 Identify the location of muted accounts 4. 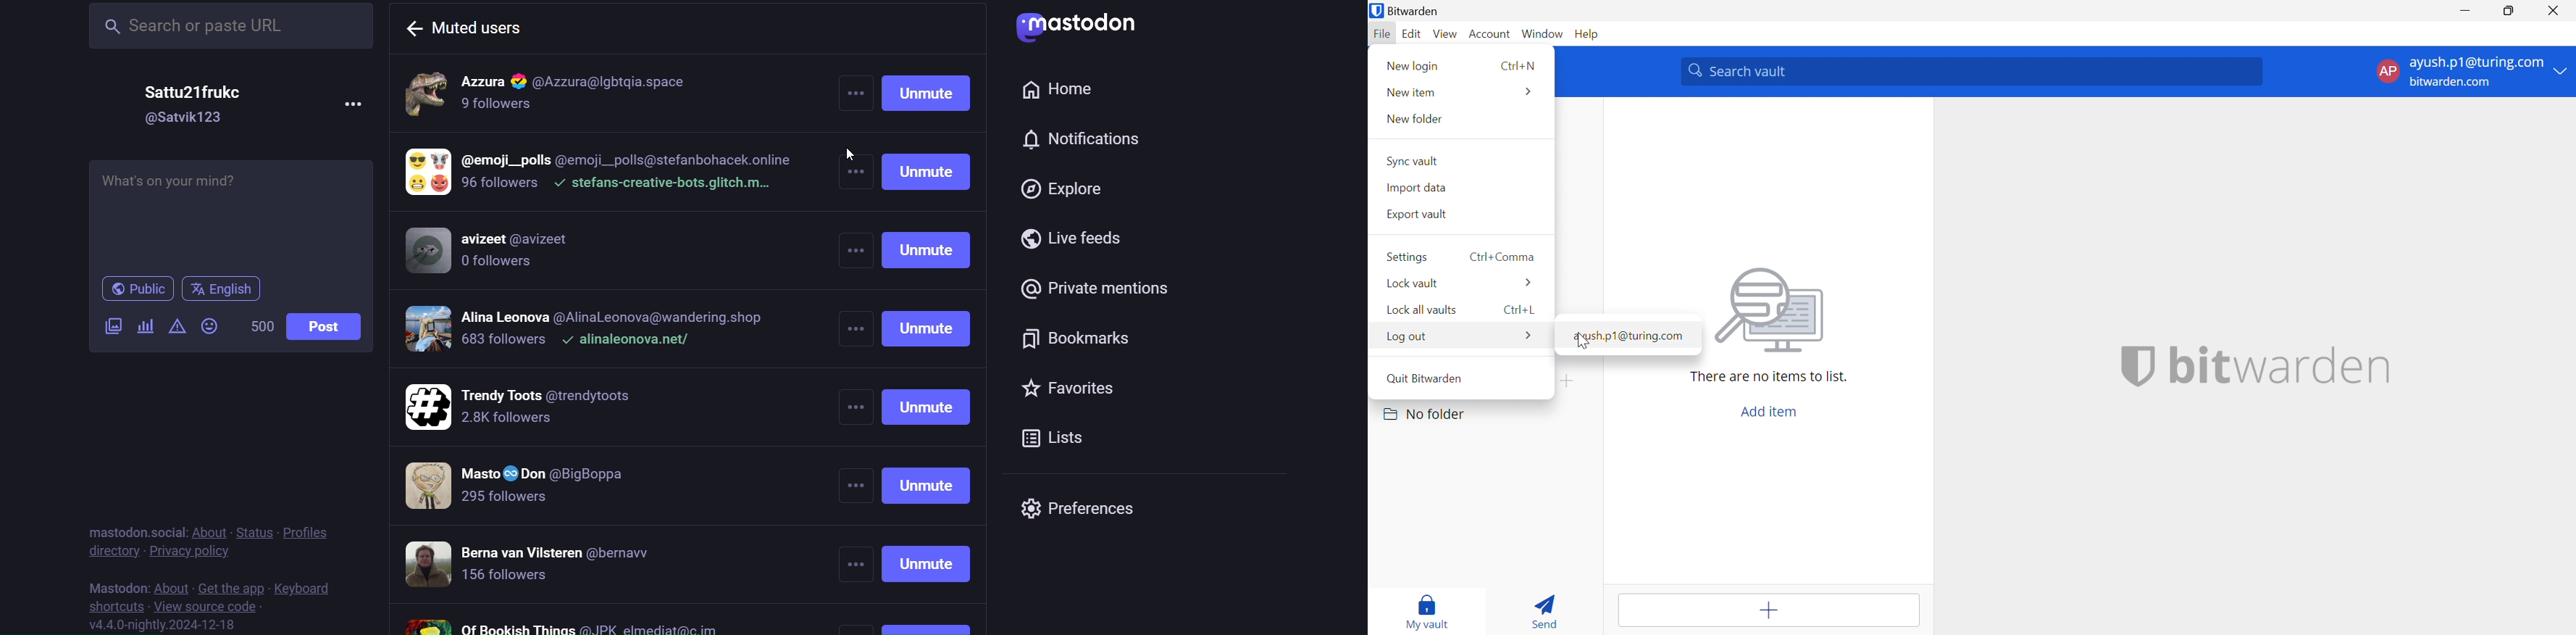
(587, 331).